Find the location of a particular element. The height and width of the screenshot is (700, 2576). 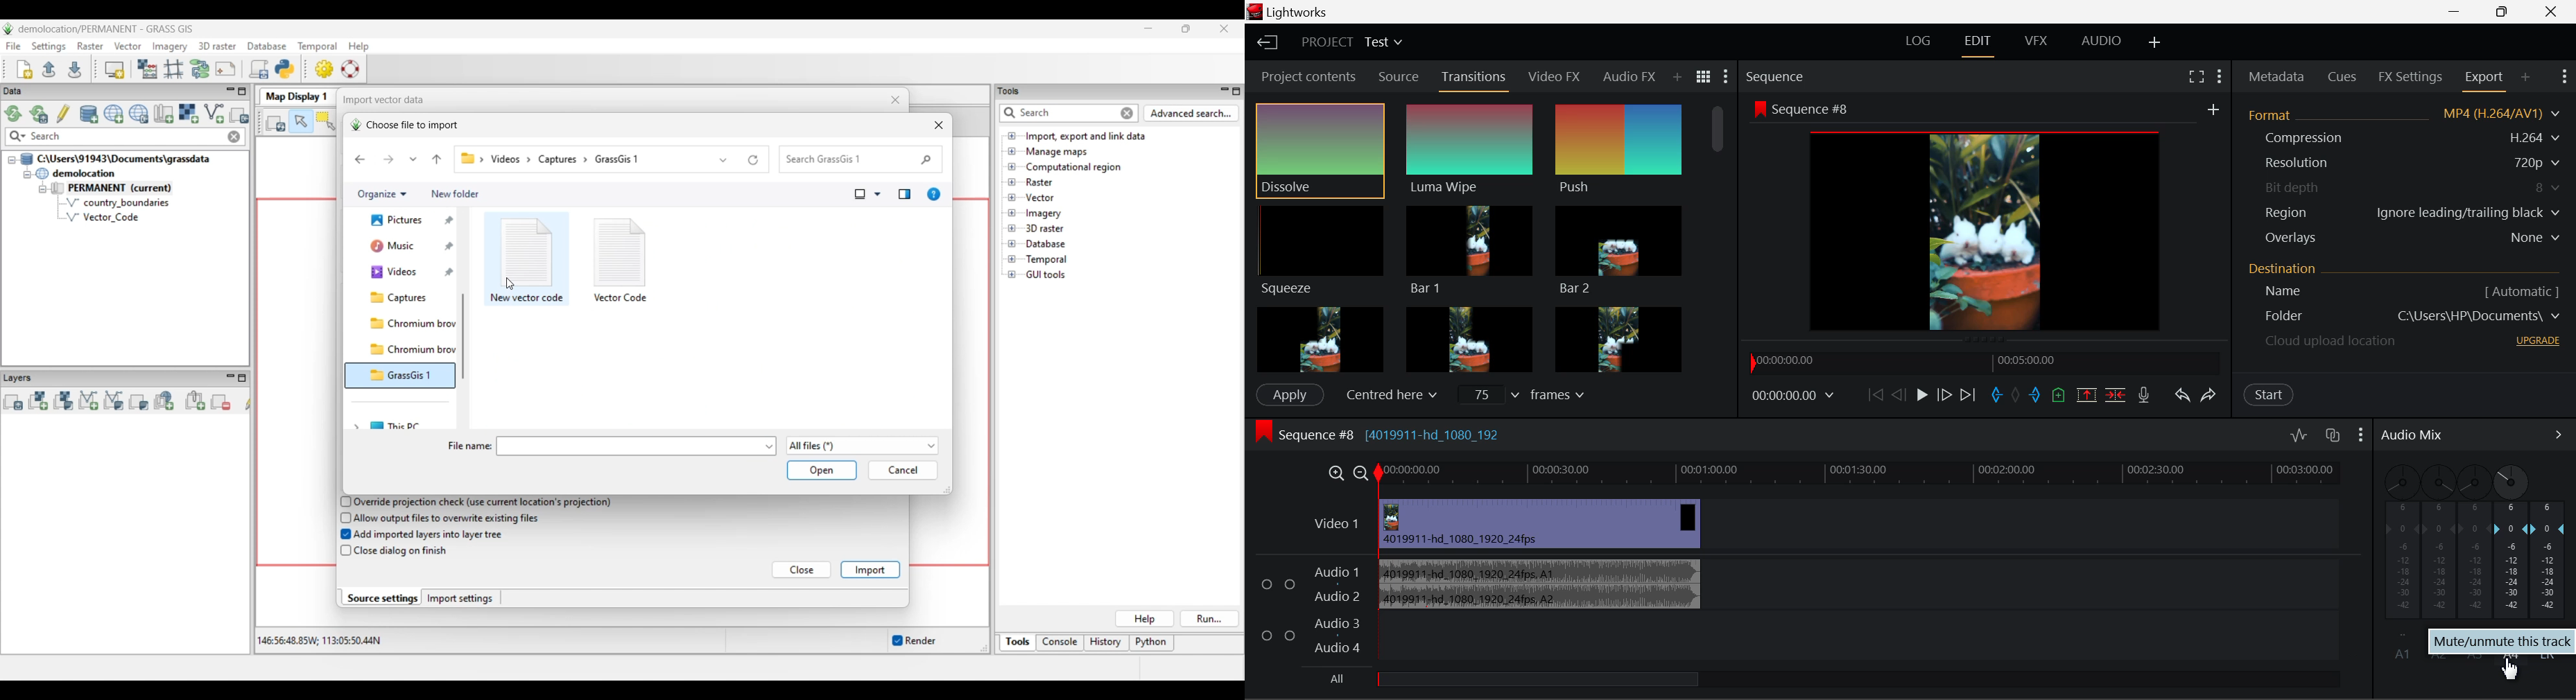

Lightworks is located at coordinates (1288, 12).